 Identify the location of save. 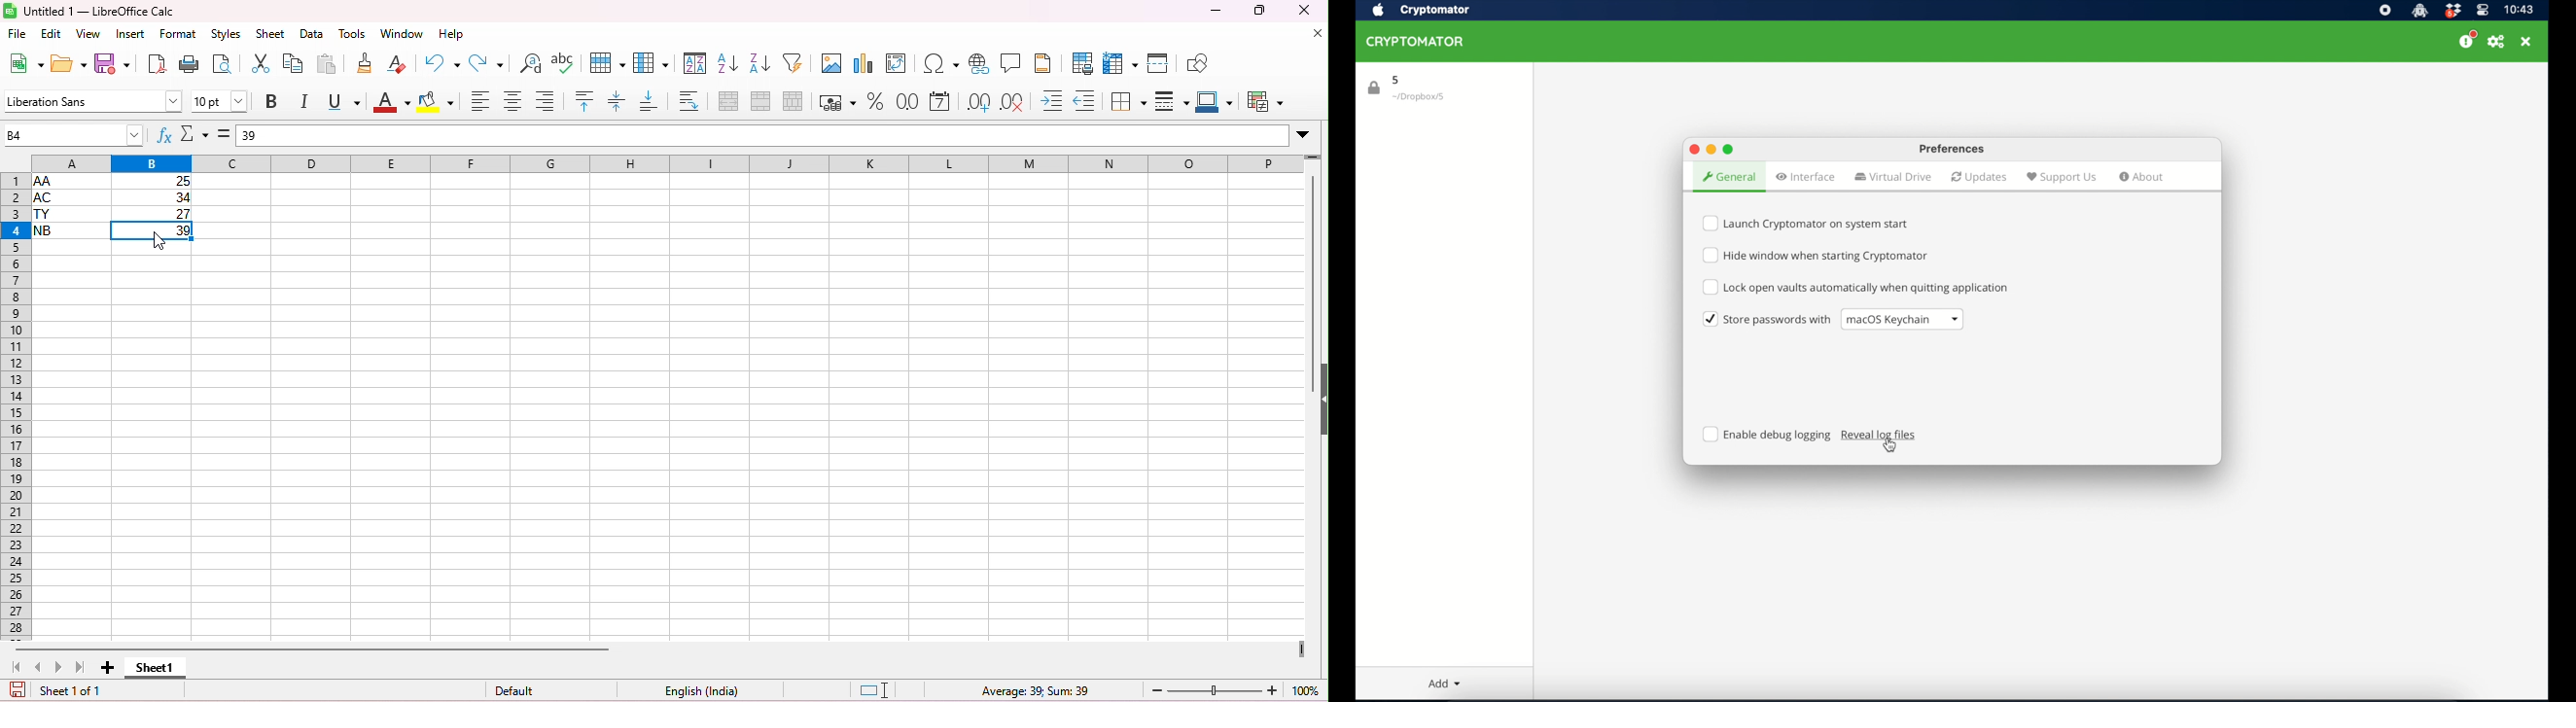
(113, 62).